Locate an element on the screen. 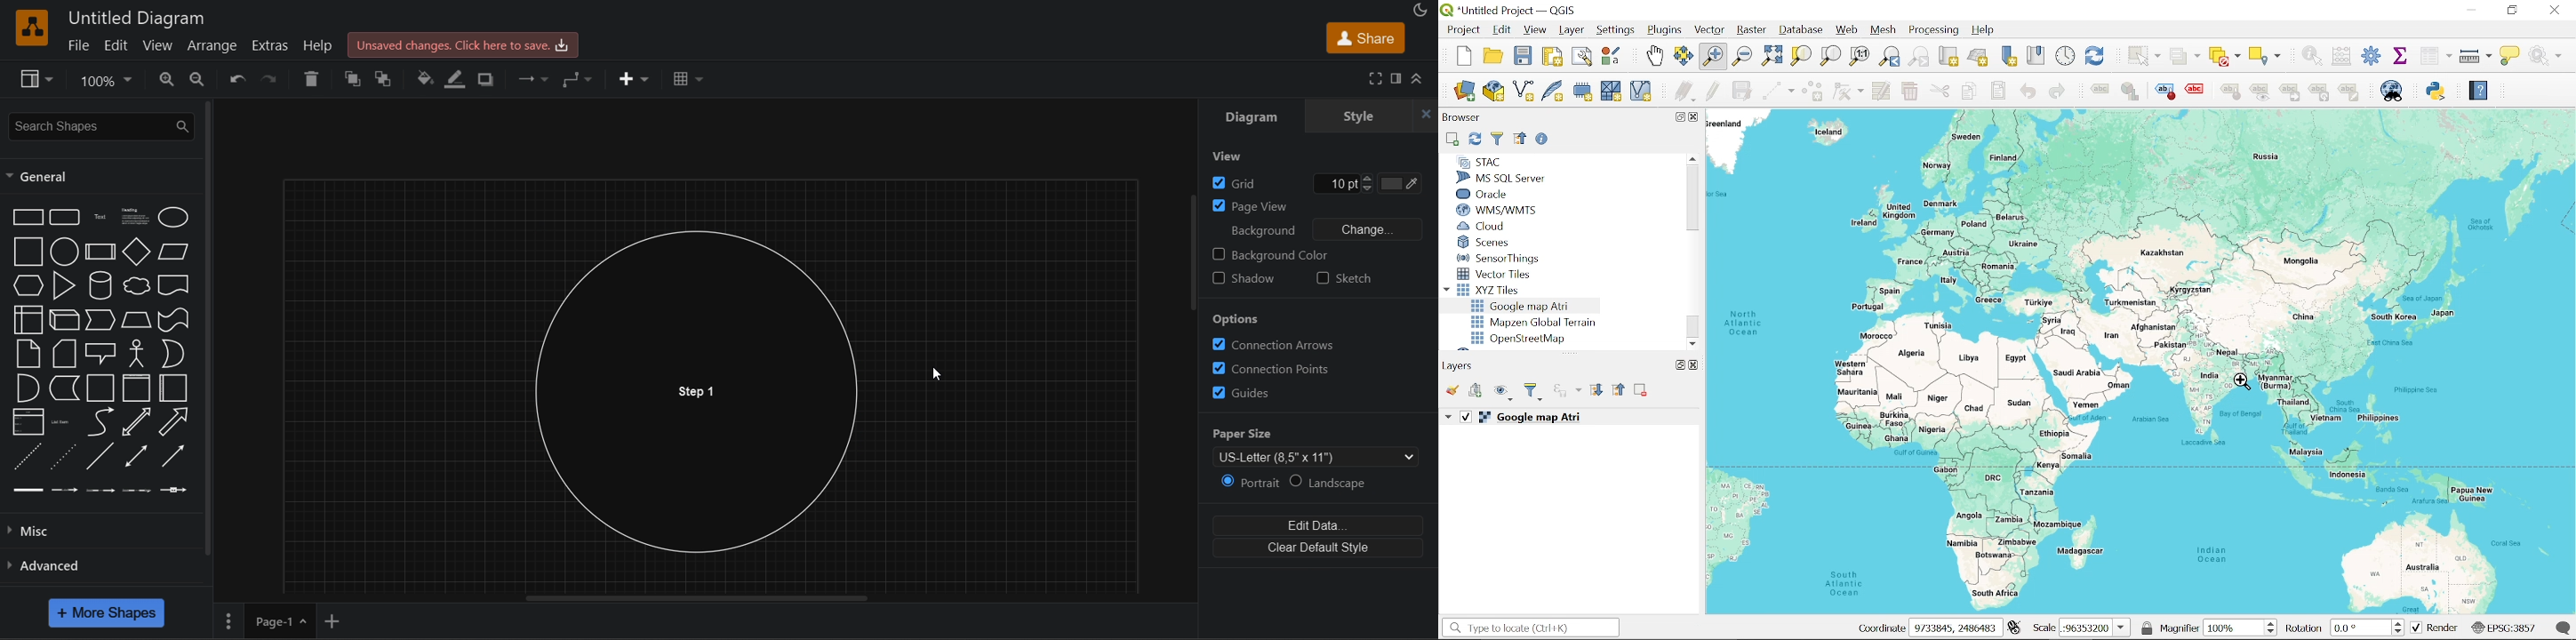  collapase/expand is located at coordinates (1421, 79).